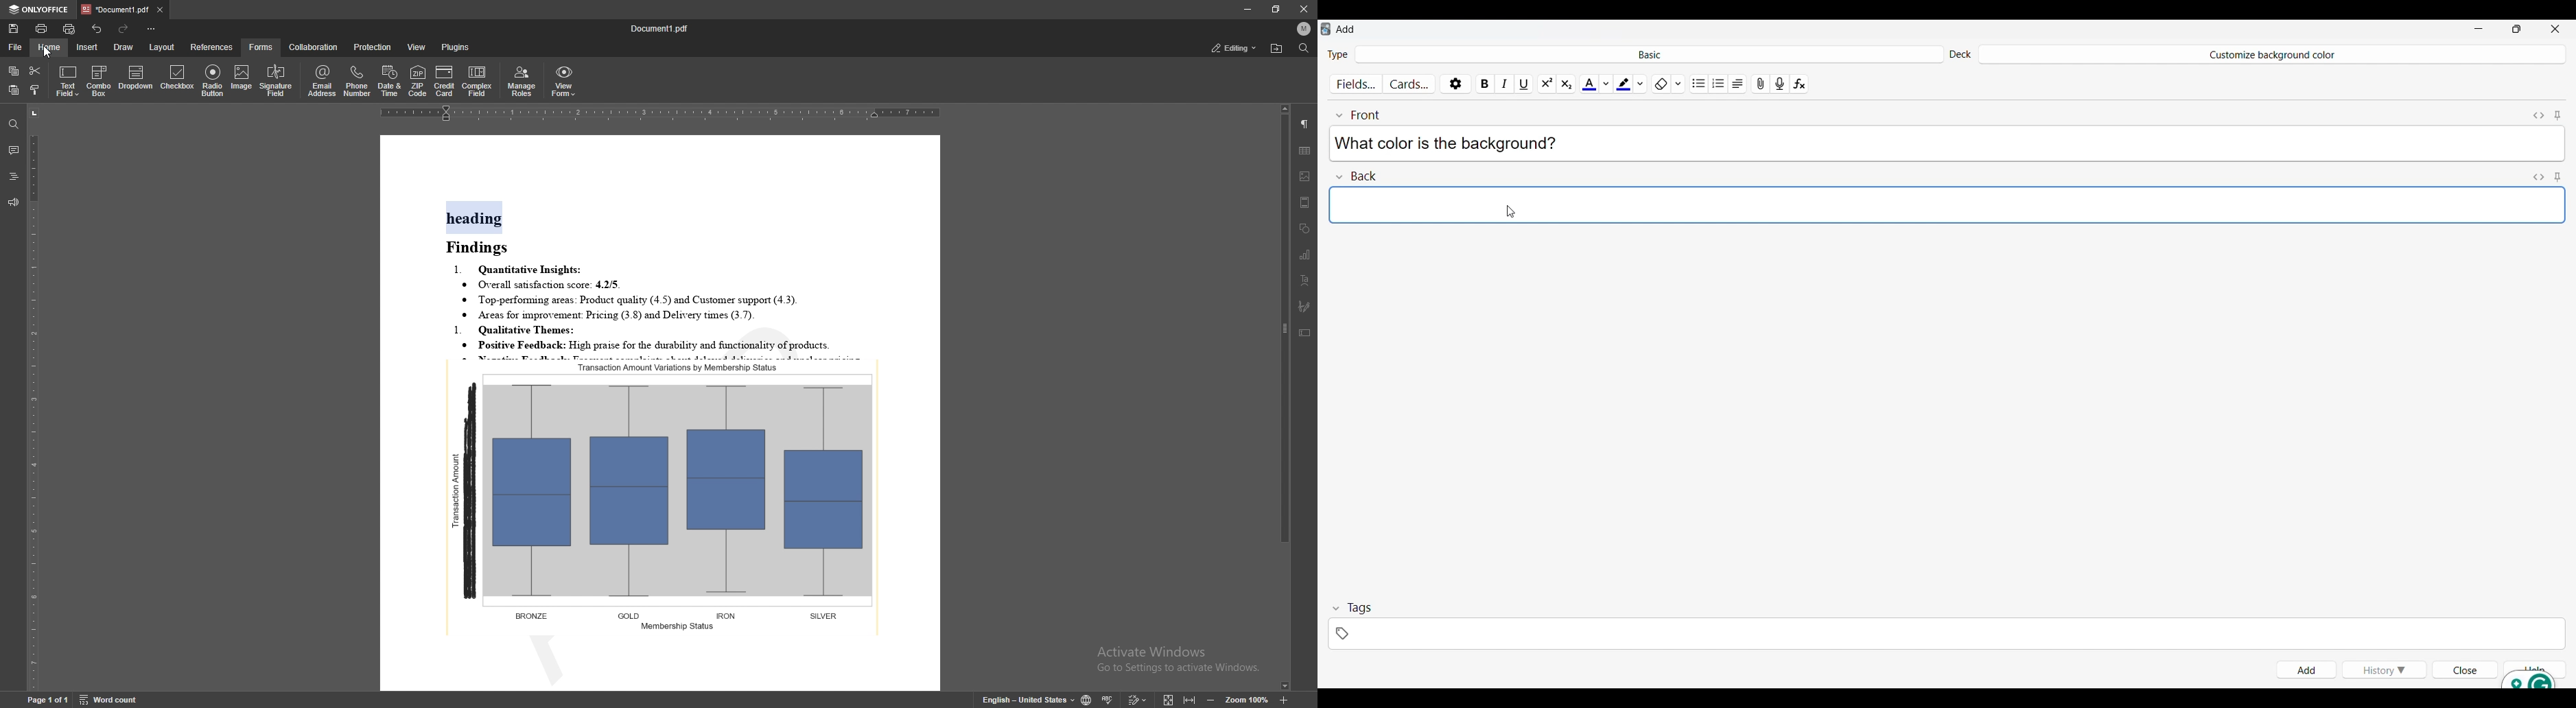 This screenshot has height=728, width=2576. What do you see at coordinates (1547, 82) in the screenshot?
I see `Super script` at bounding box center [1547, 82].